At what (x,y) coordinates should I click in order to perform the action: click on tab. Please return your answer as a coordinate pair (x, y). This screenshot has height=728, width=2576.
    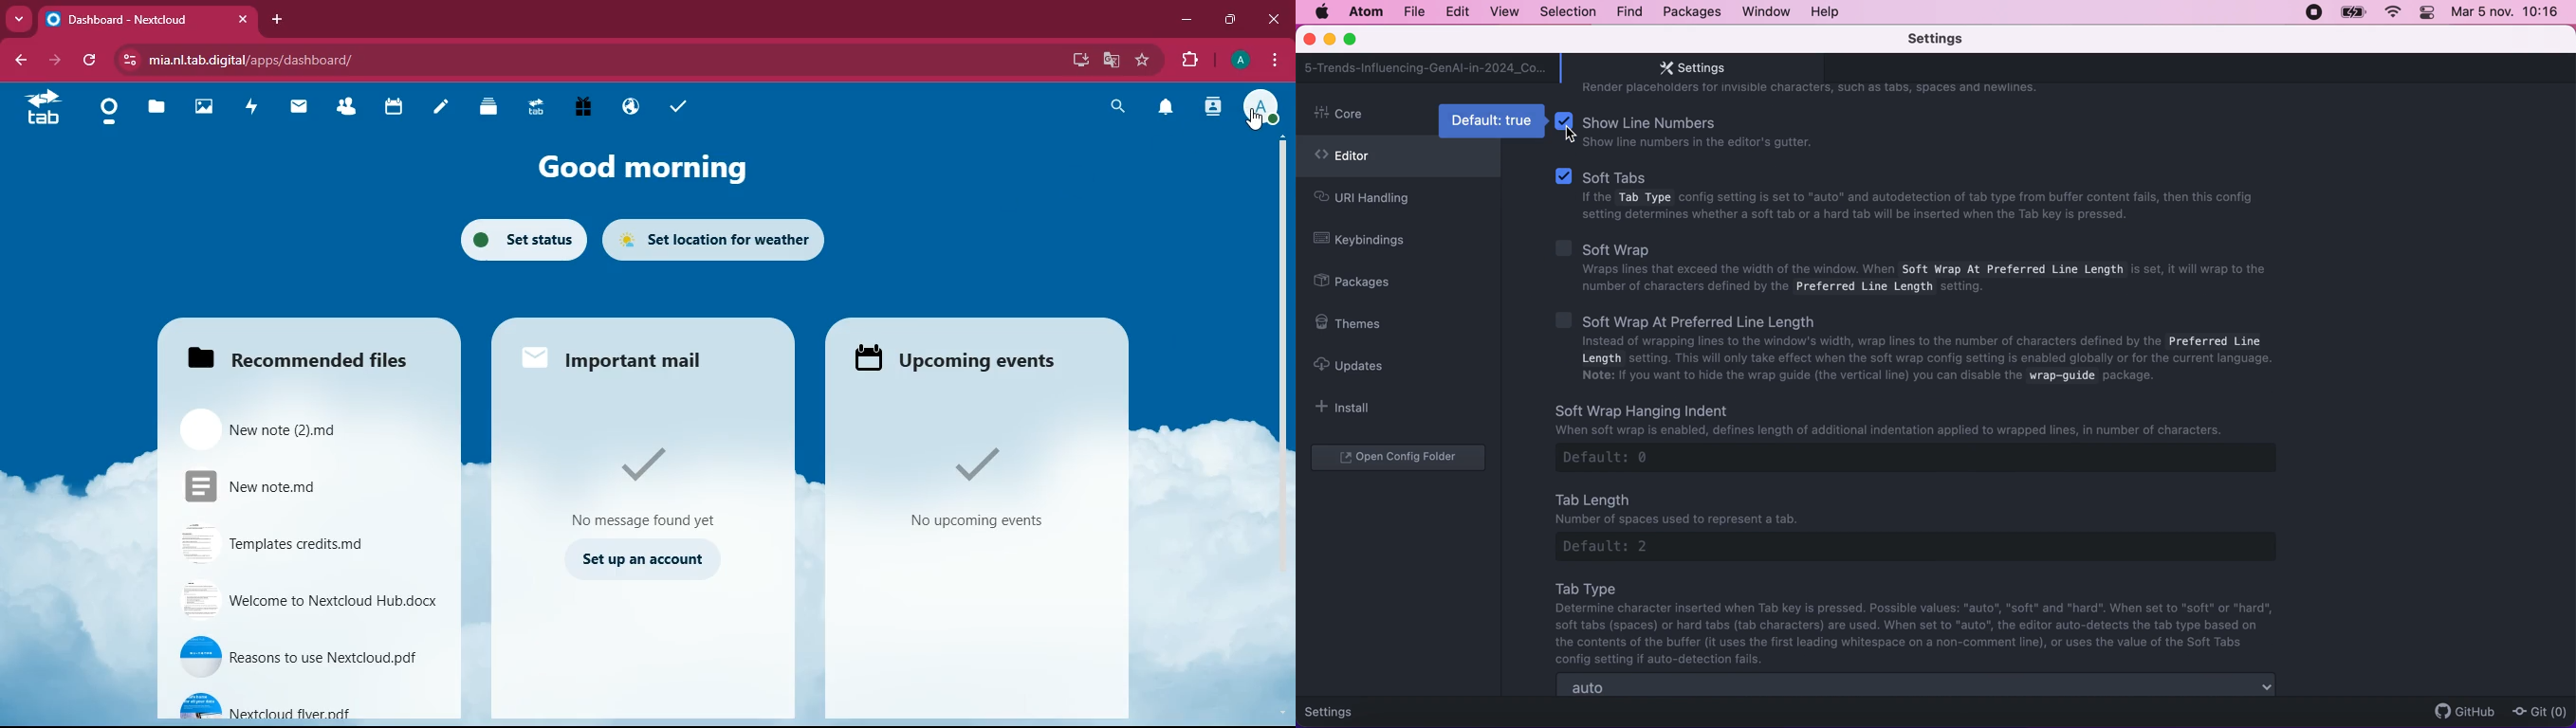
    Looking at the image, I should click on (1426, 68).